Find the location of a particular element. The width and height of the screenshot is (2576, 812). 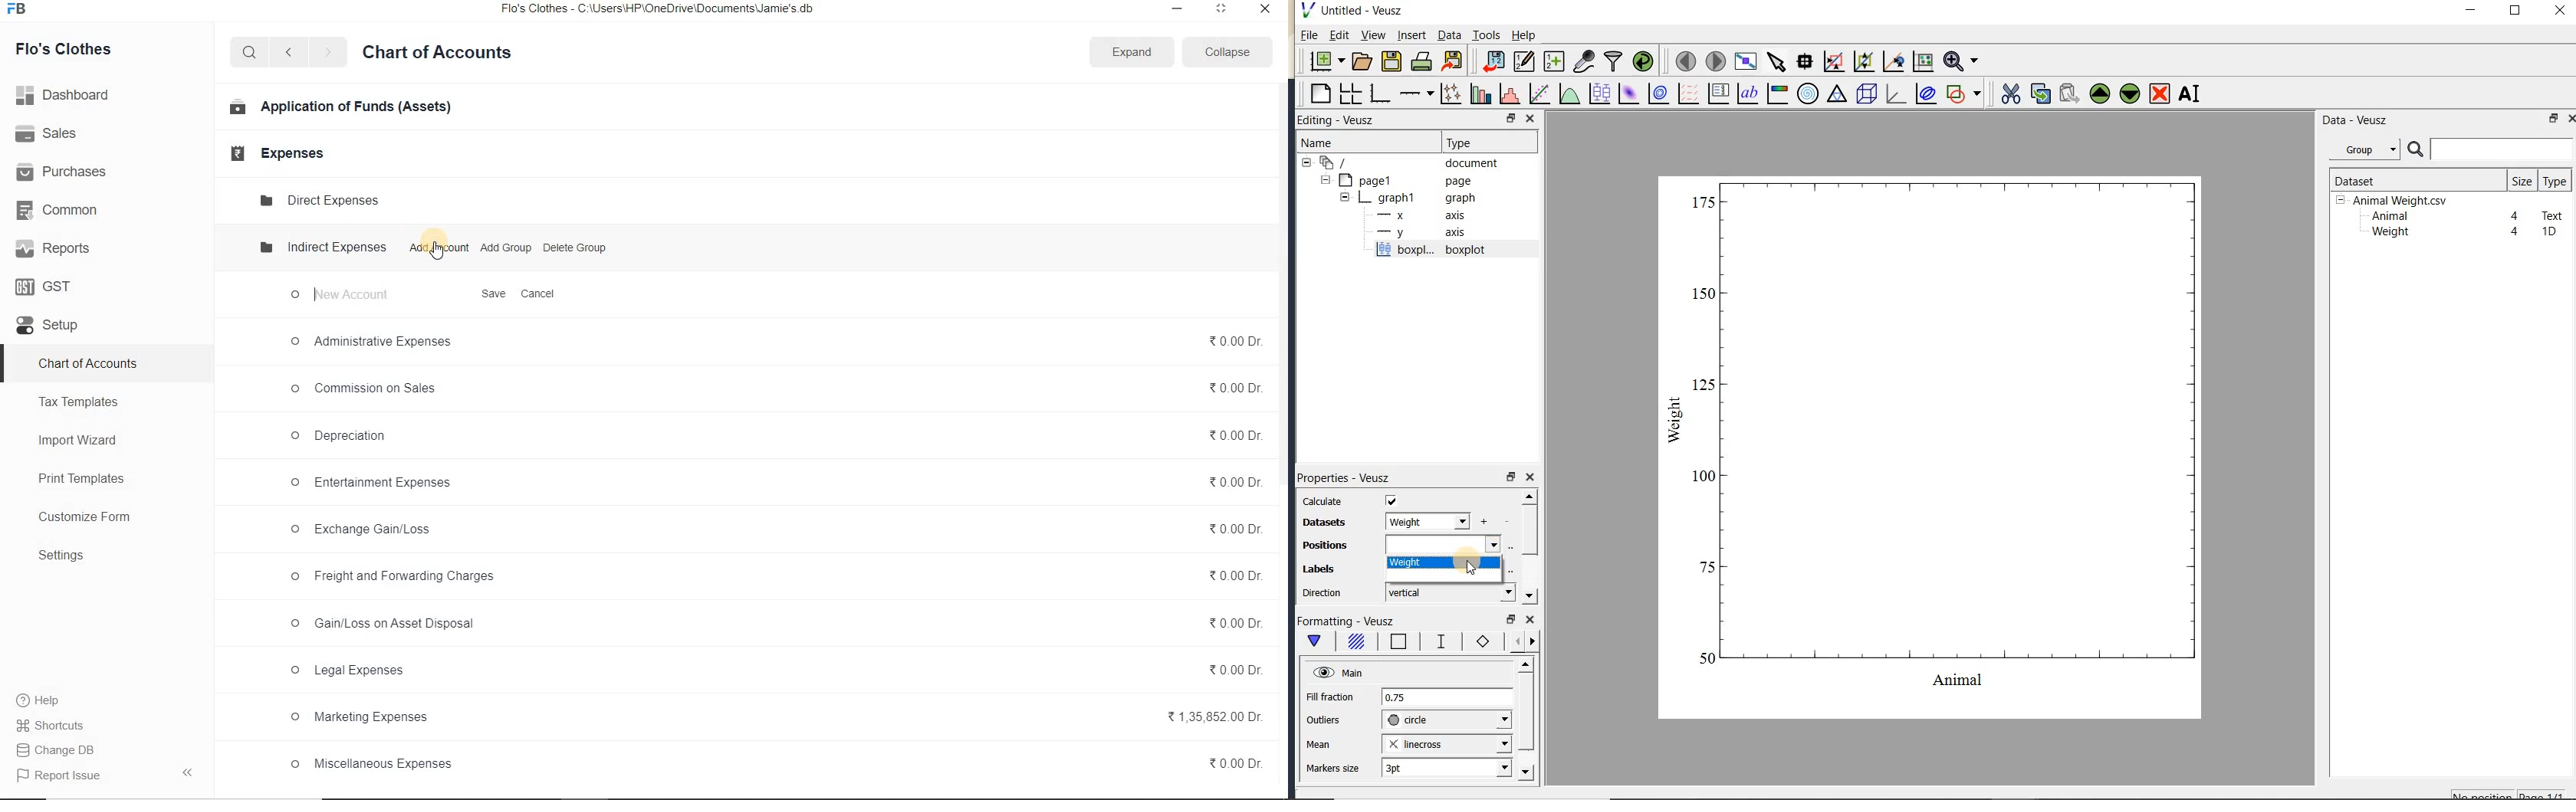

Collapse is located at coordinates (1227, 51).